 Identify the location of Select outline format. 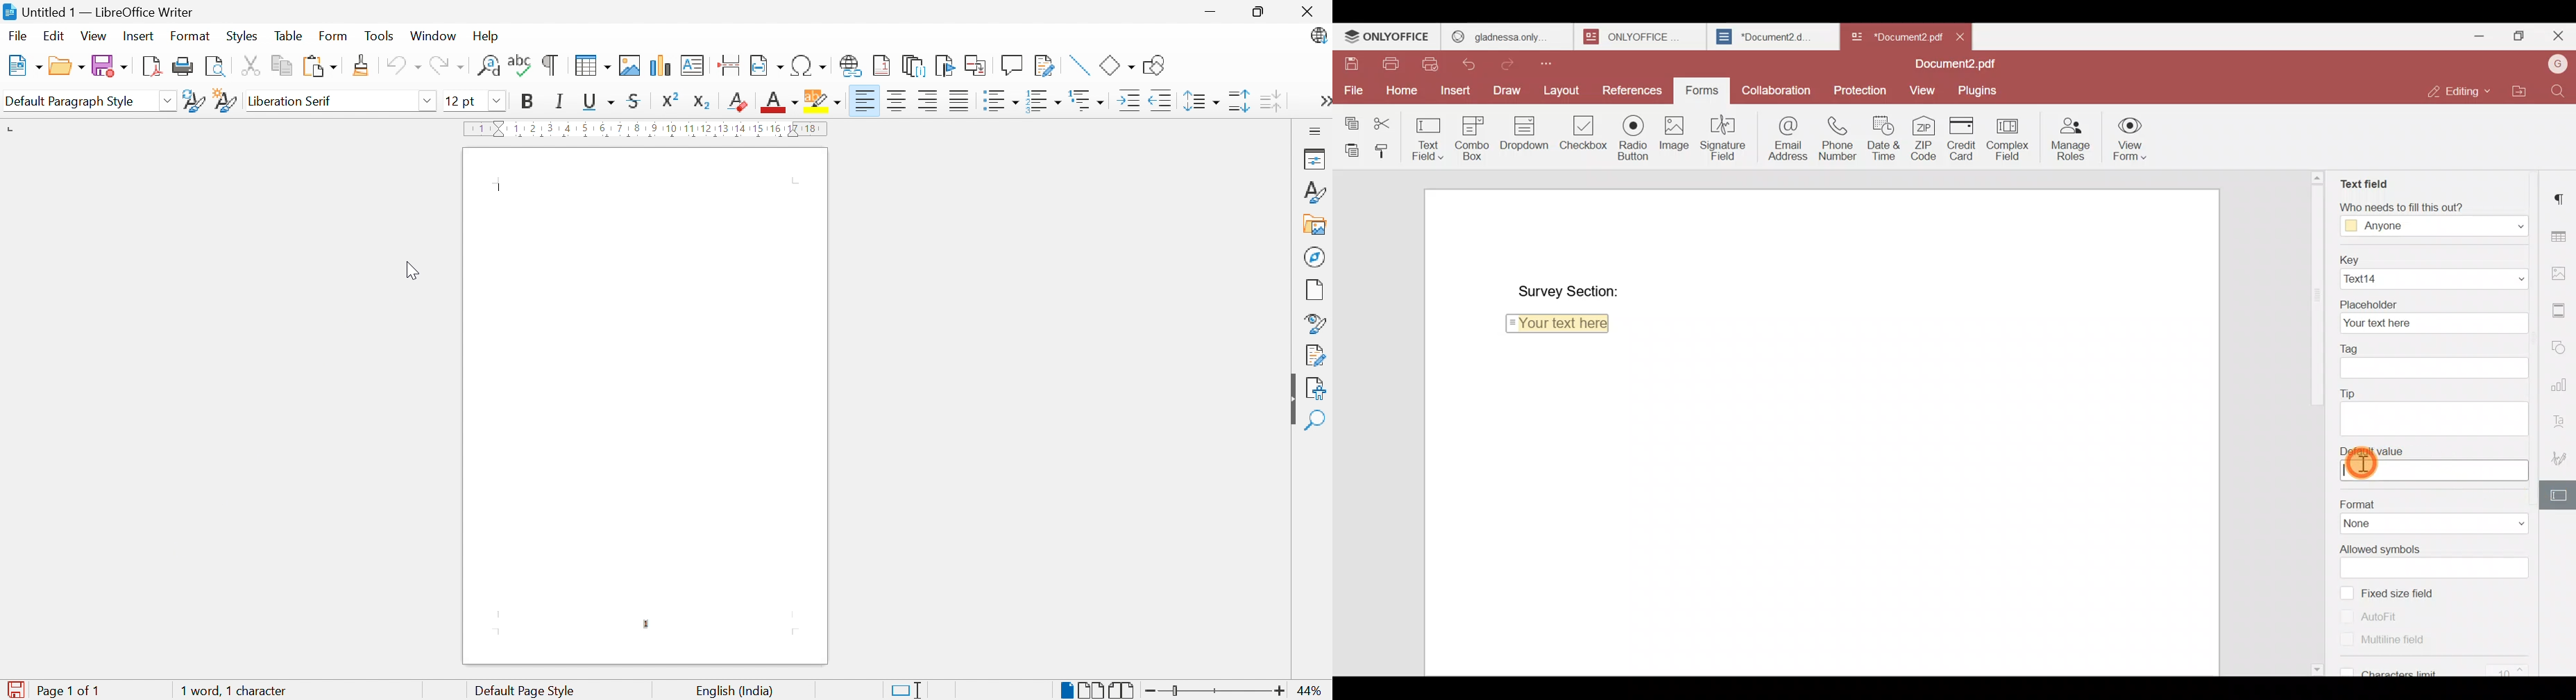
(1089, 101).